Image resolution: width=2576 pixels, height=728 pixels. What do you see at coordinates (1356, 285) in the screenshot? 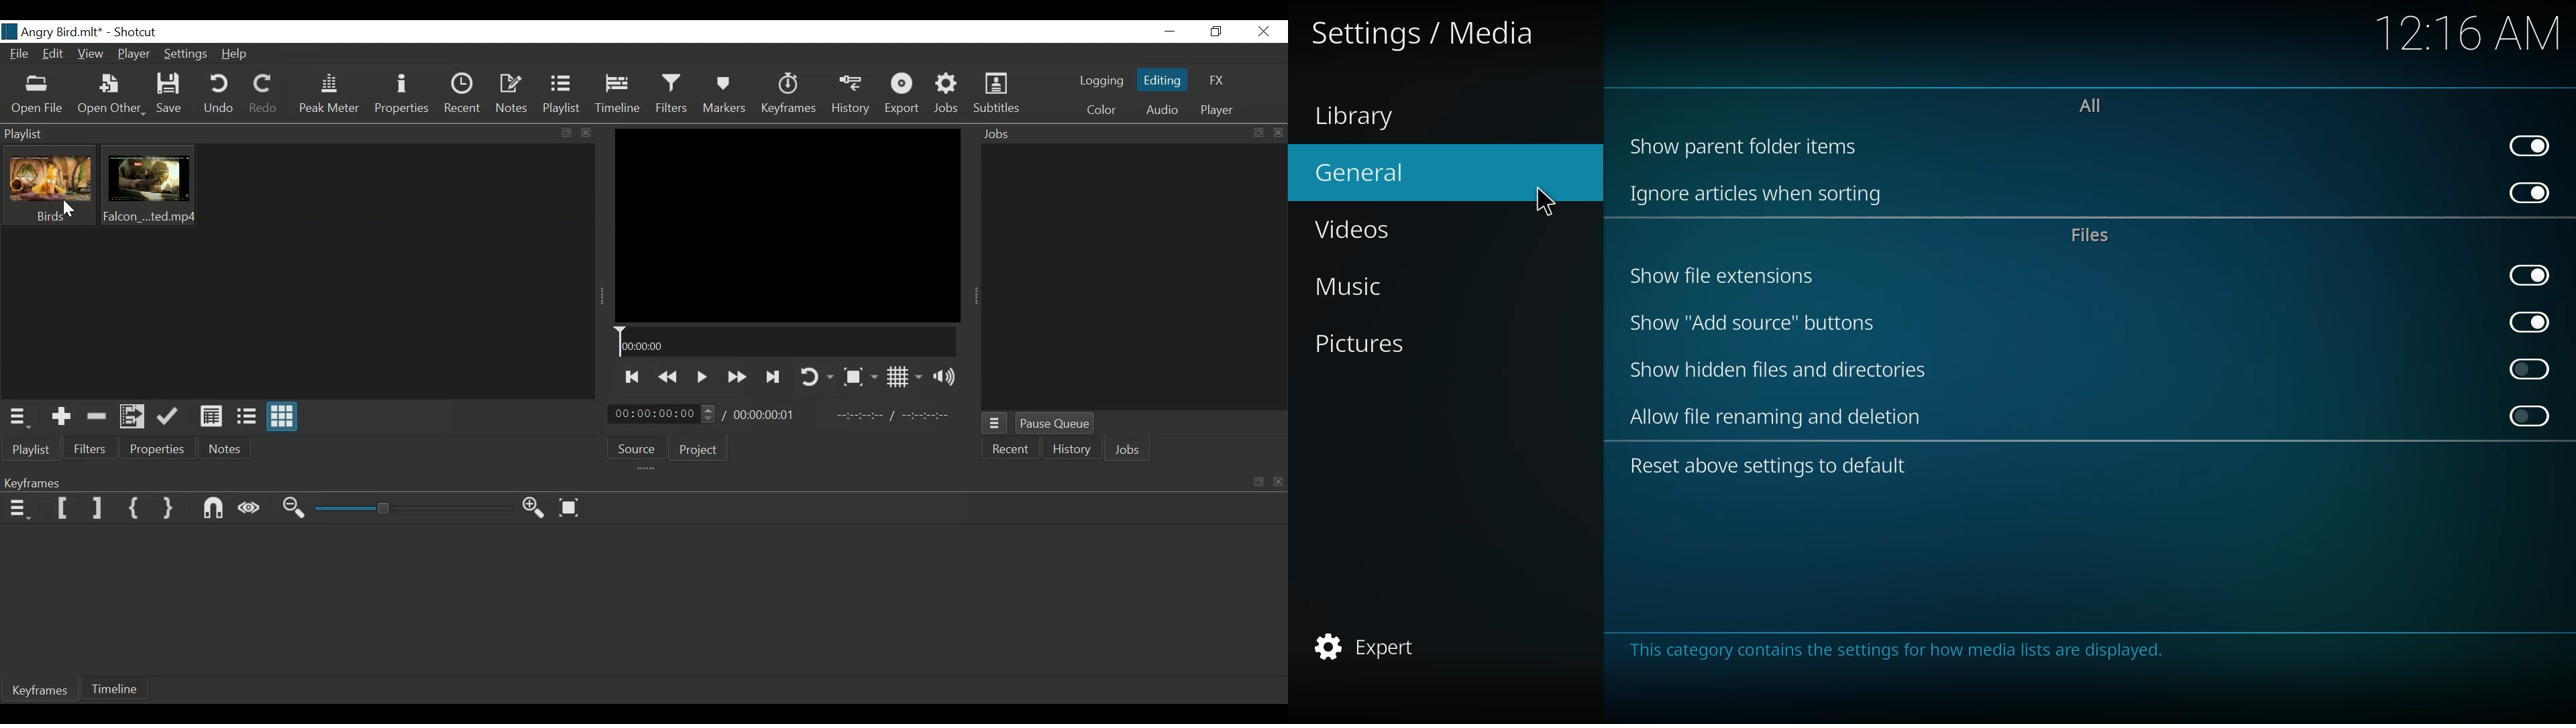
I see `music` at bounding box center [1356, 285].